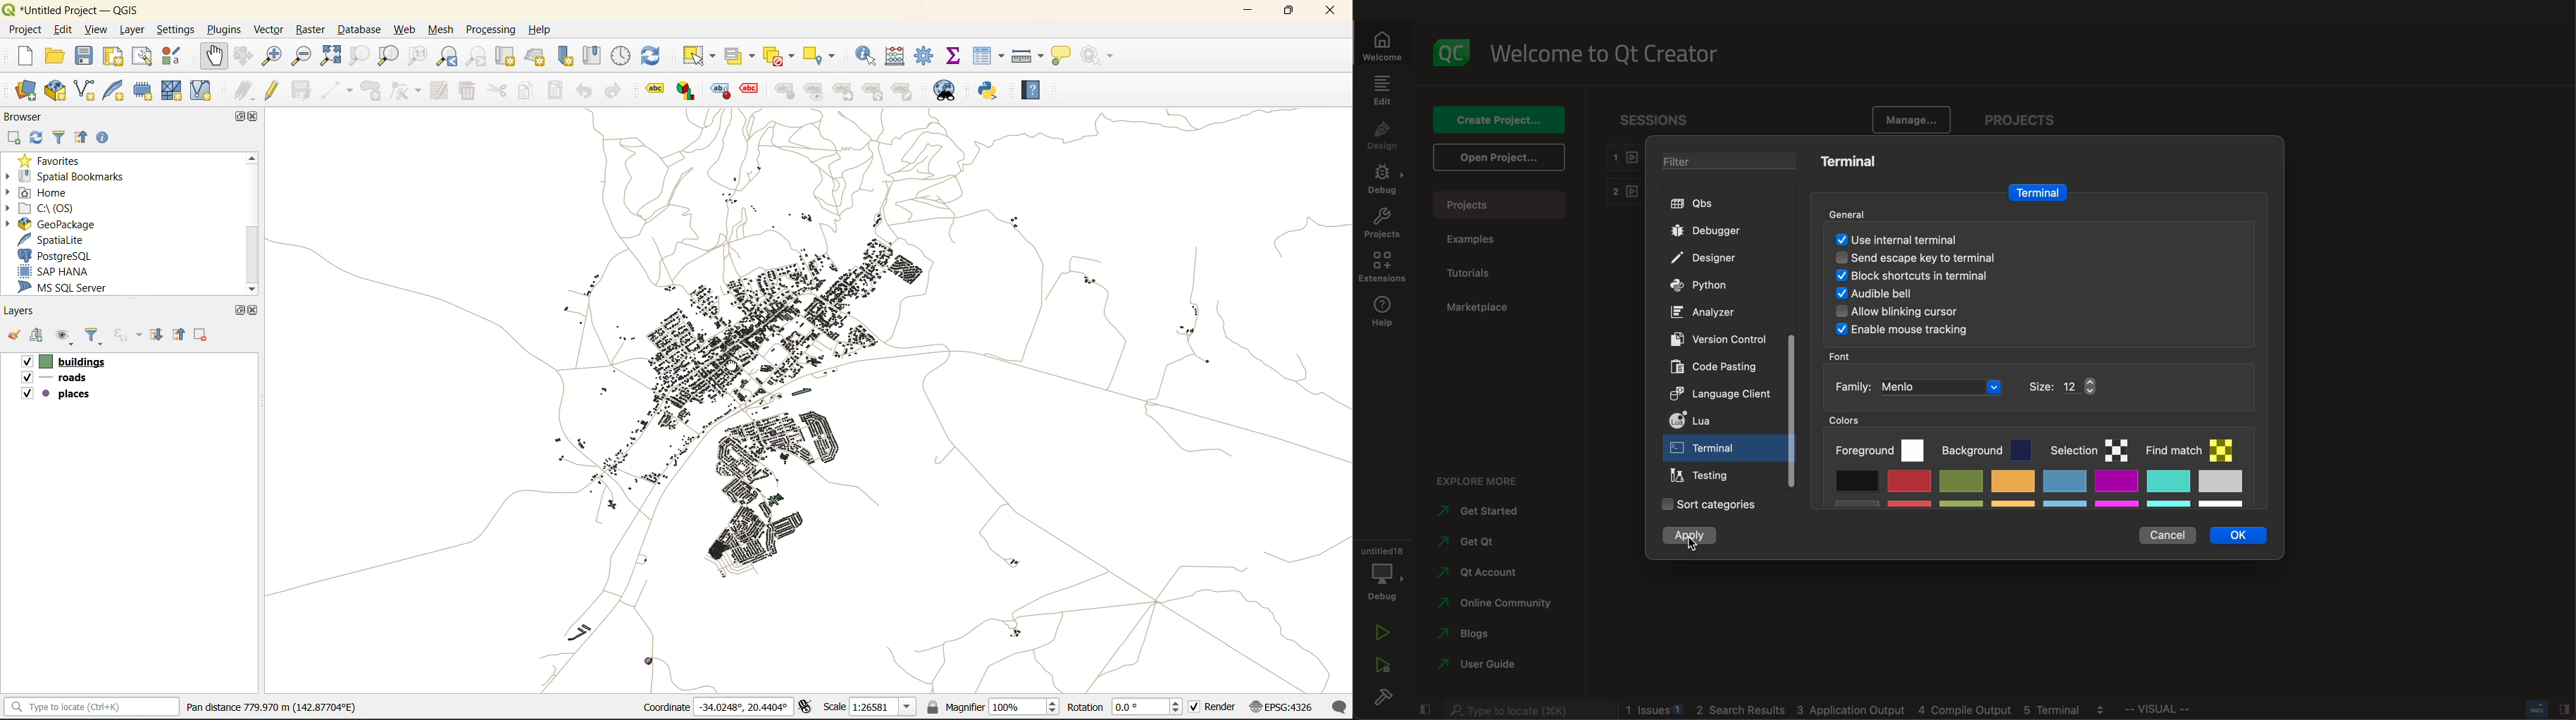 This screenshot has height=728, width=2576. I want to click on log messages, so click(1340, 707).